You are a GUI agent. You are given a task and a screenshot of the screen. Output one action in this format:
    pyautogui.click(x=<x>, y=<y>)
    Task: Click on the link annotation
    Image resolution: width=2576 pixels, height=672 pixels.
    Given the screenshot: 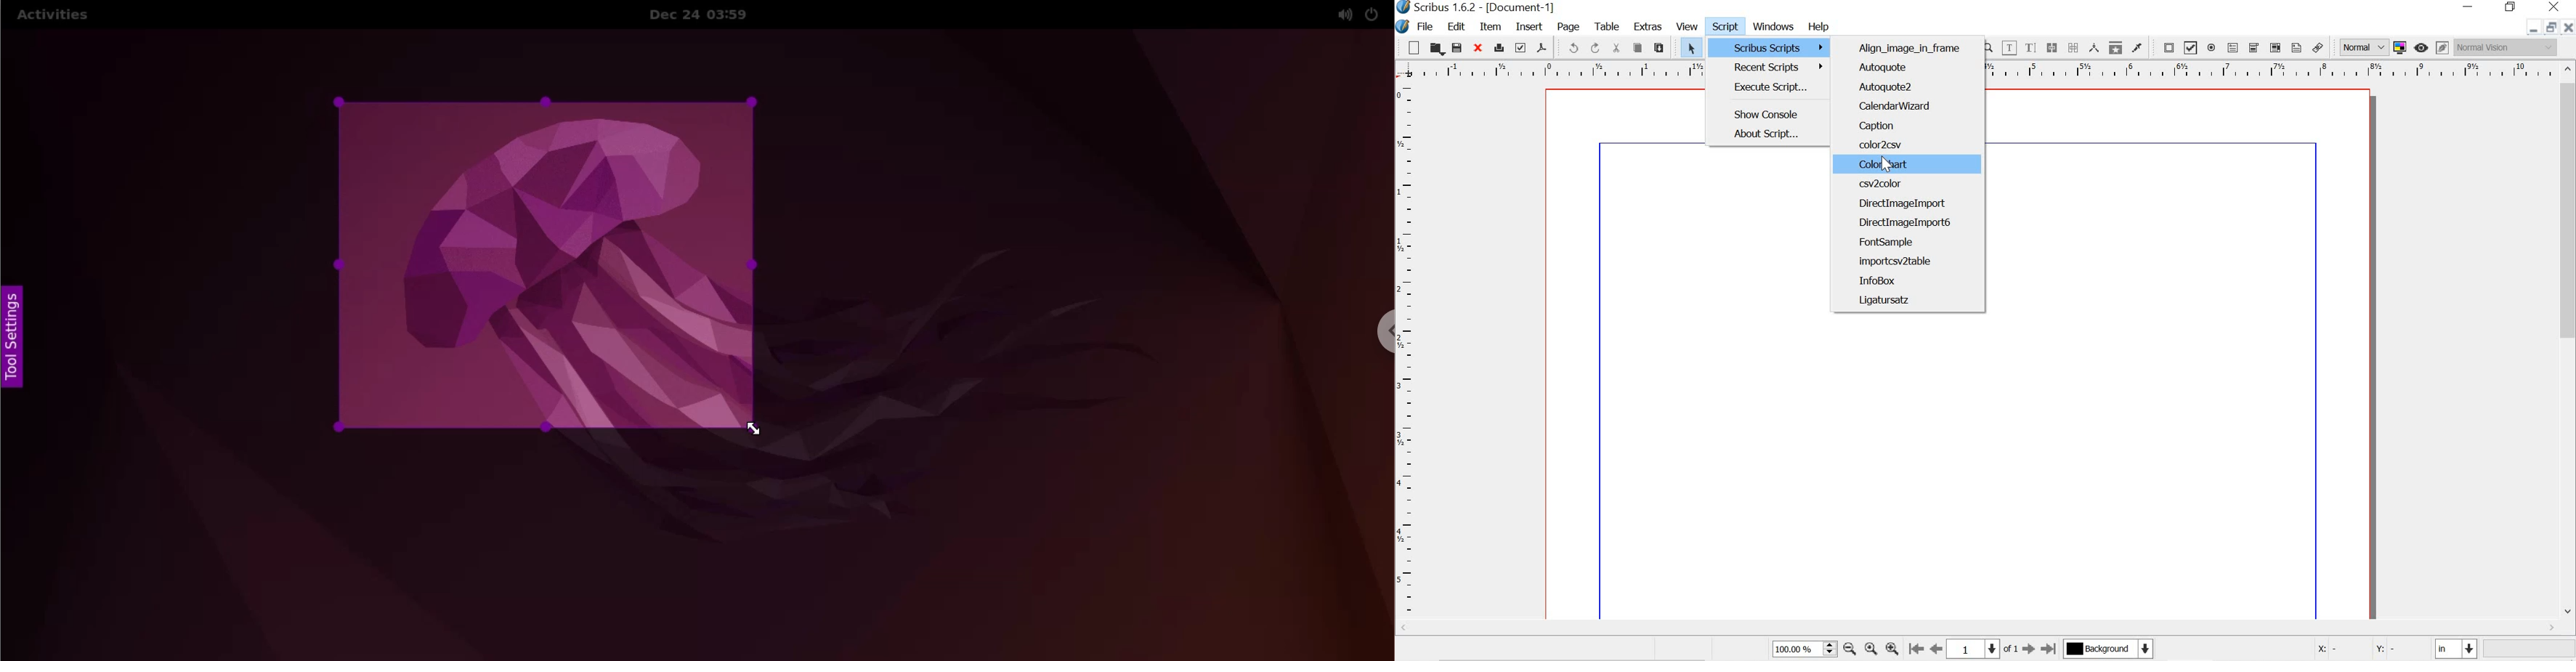 What is the action you would take?
    pyautogui.click(x=2320, y=48)
    